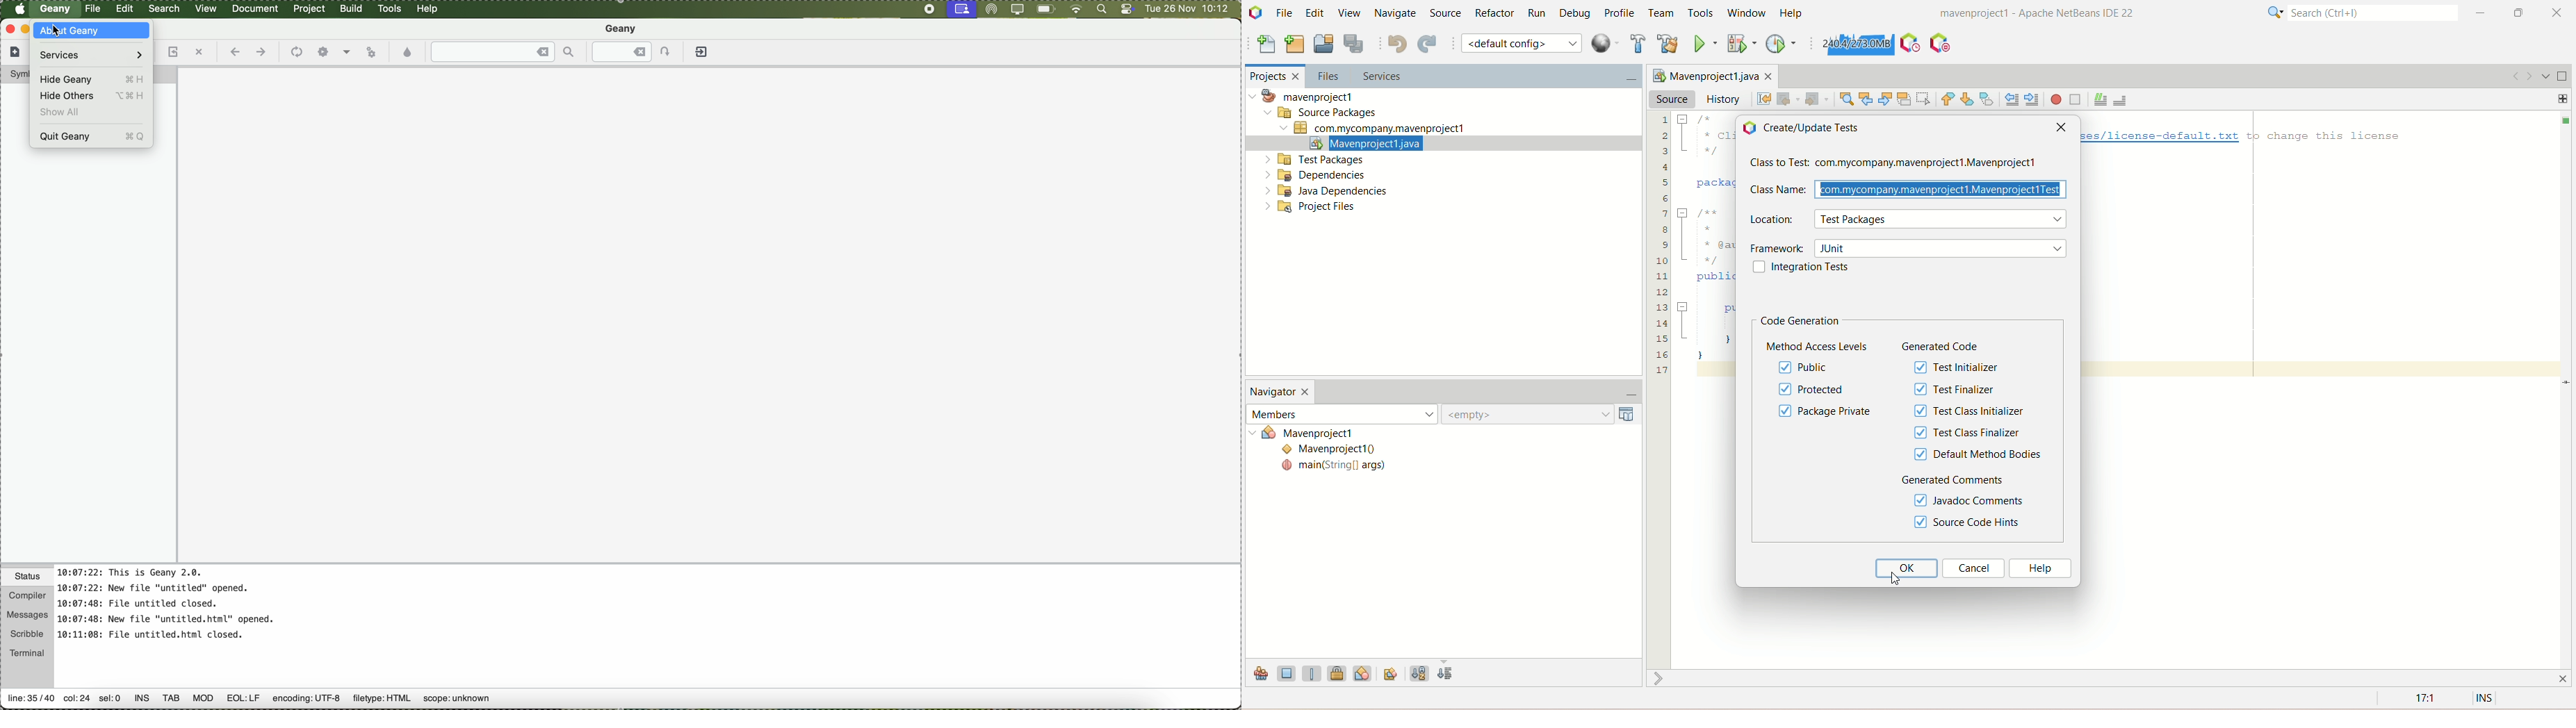 This screenshot has width=2576, height=728. Describe the element at coordinates (374, 52) in the screenshot. I see `run or view the current file` at that location.